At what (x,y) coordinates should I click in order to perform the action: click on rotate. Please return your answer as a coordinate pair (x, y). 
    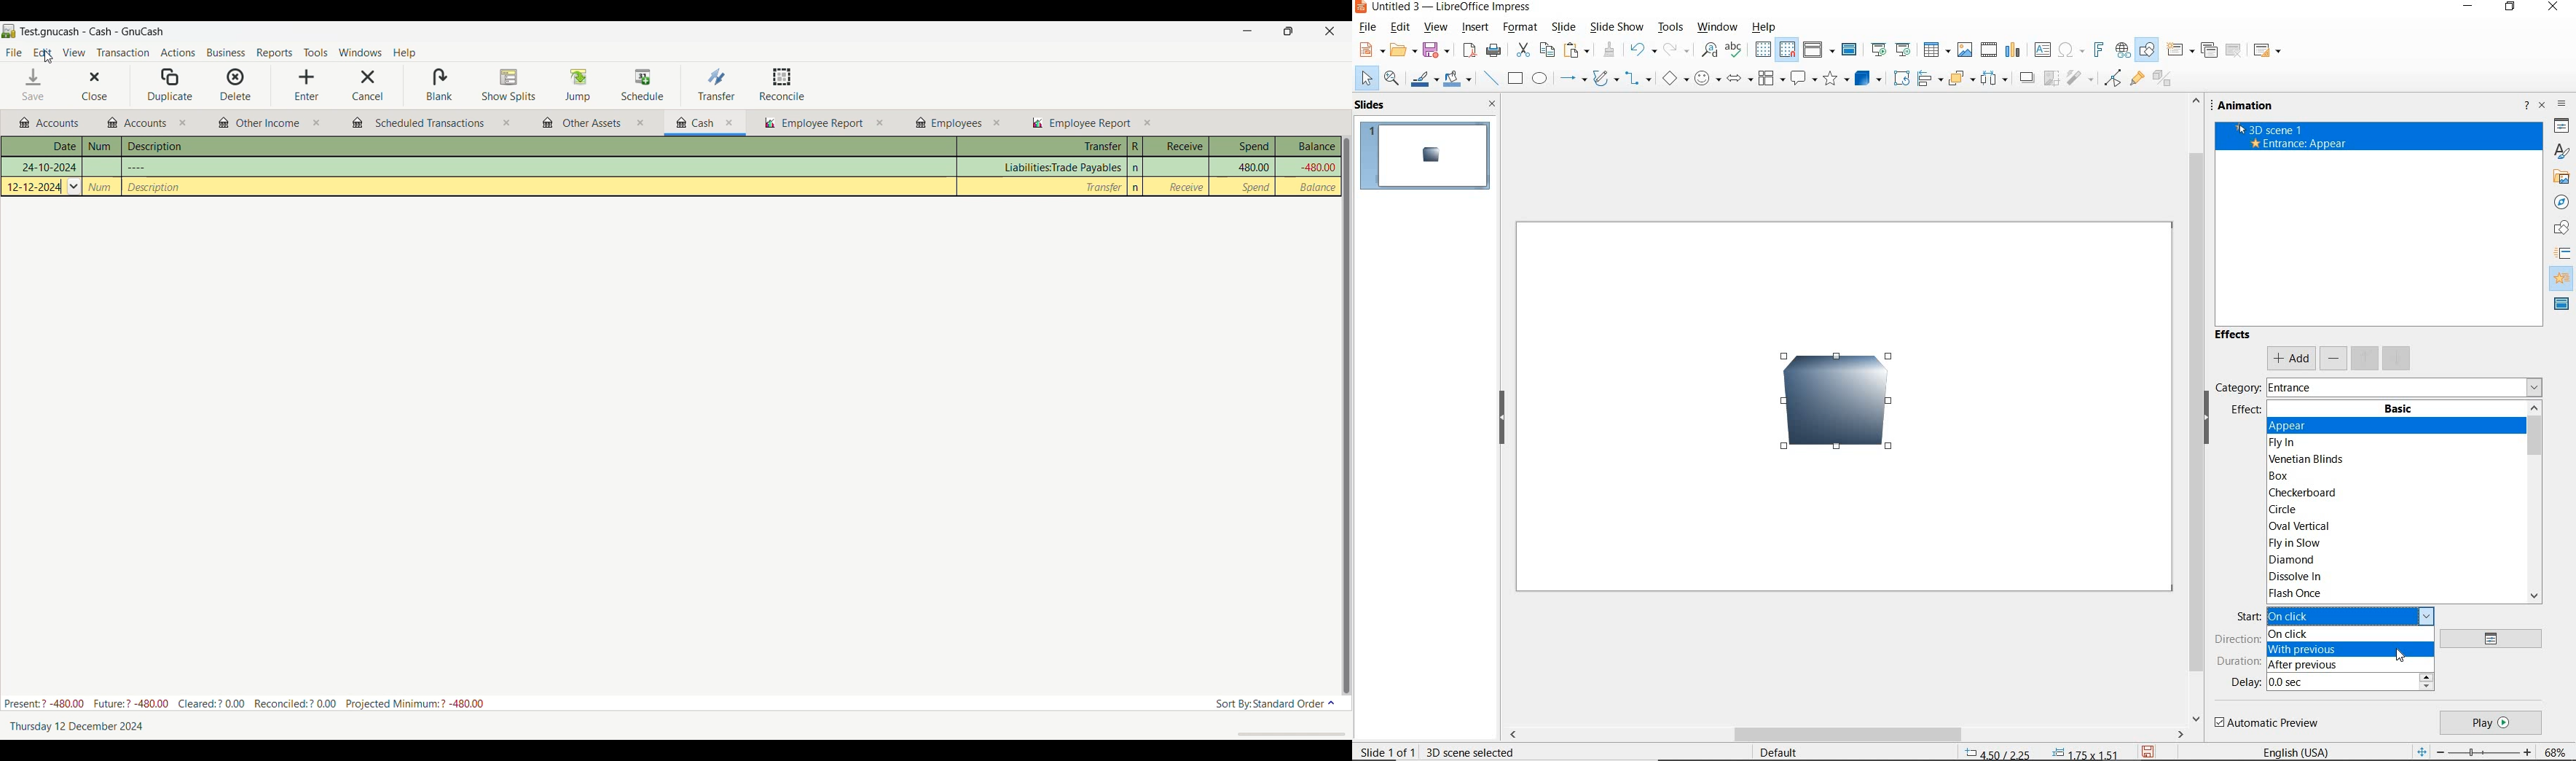
    Looking at the image, I should click on (1903, 78).